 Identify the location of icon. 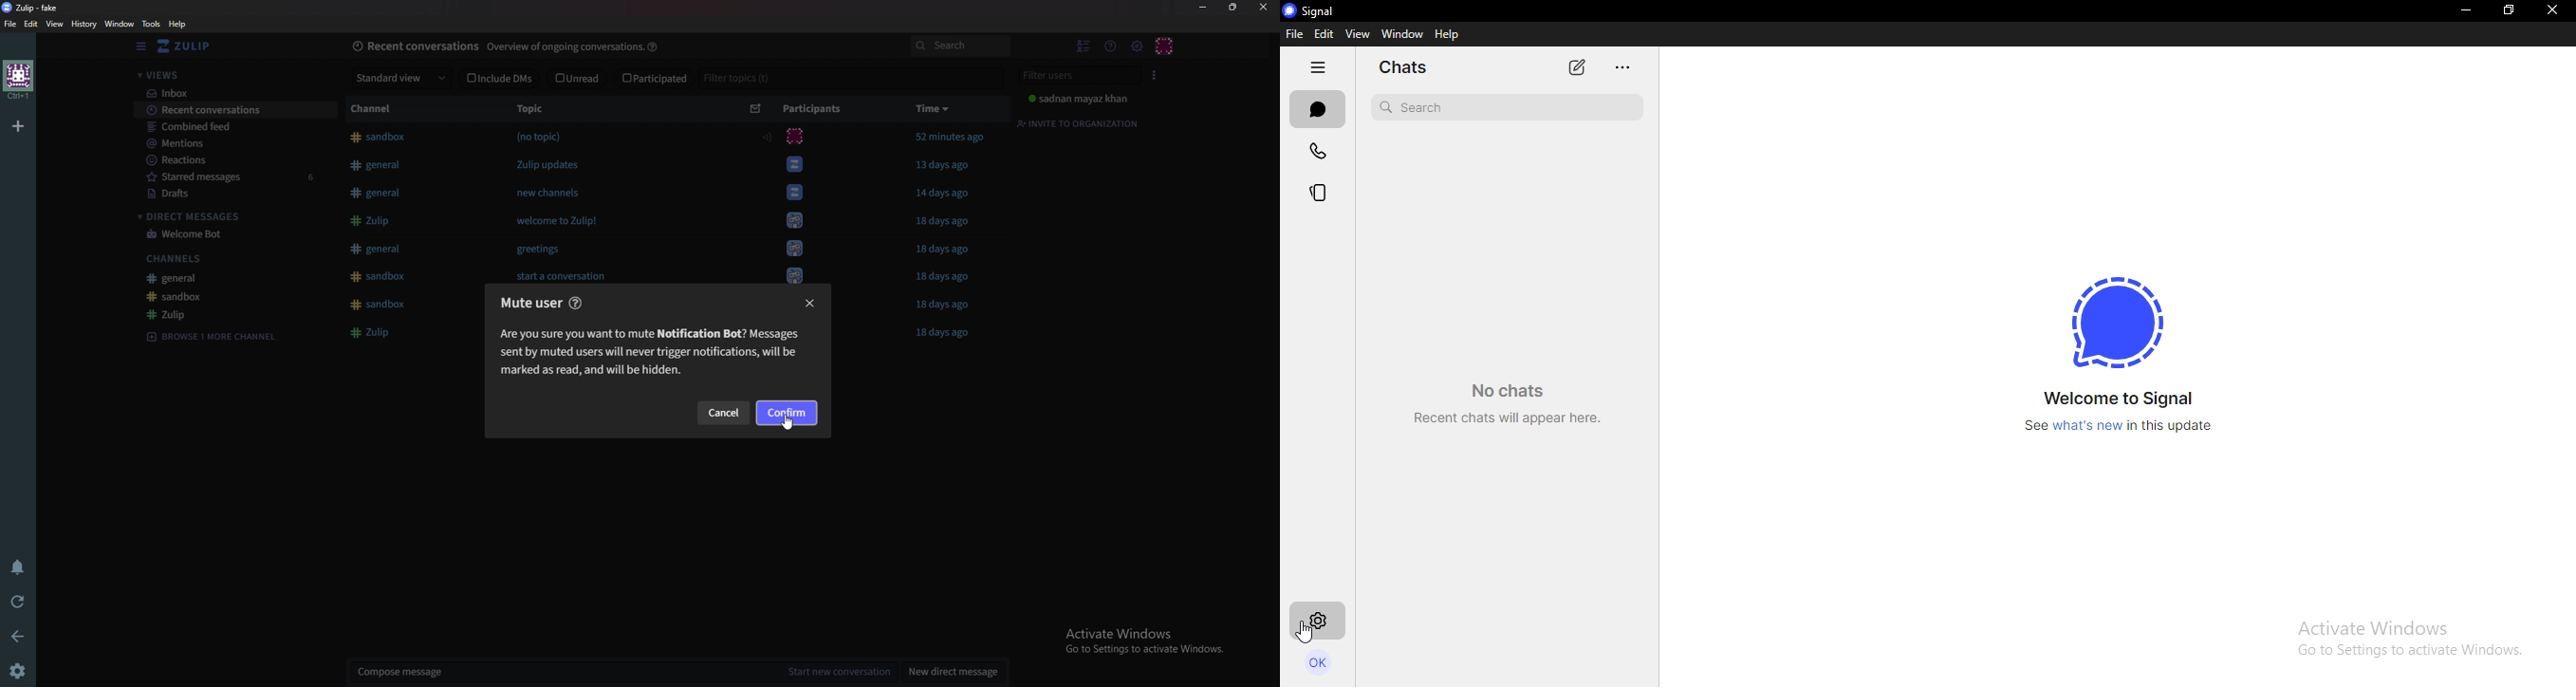
(798, 195).